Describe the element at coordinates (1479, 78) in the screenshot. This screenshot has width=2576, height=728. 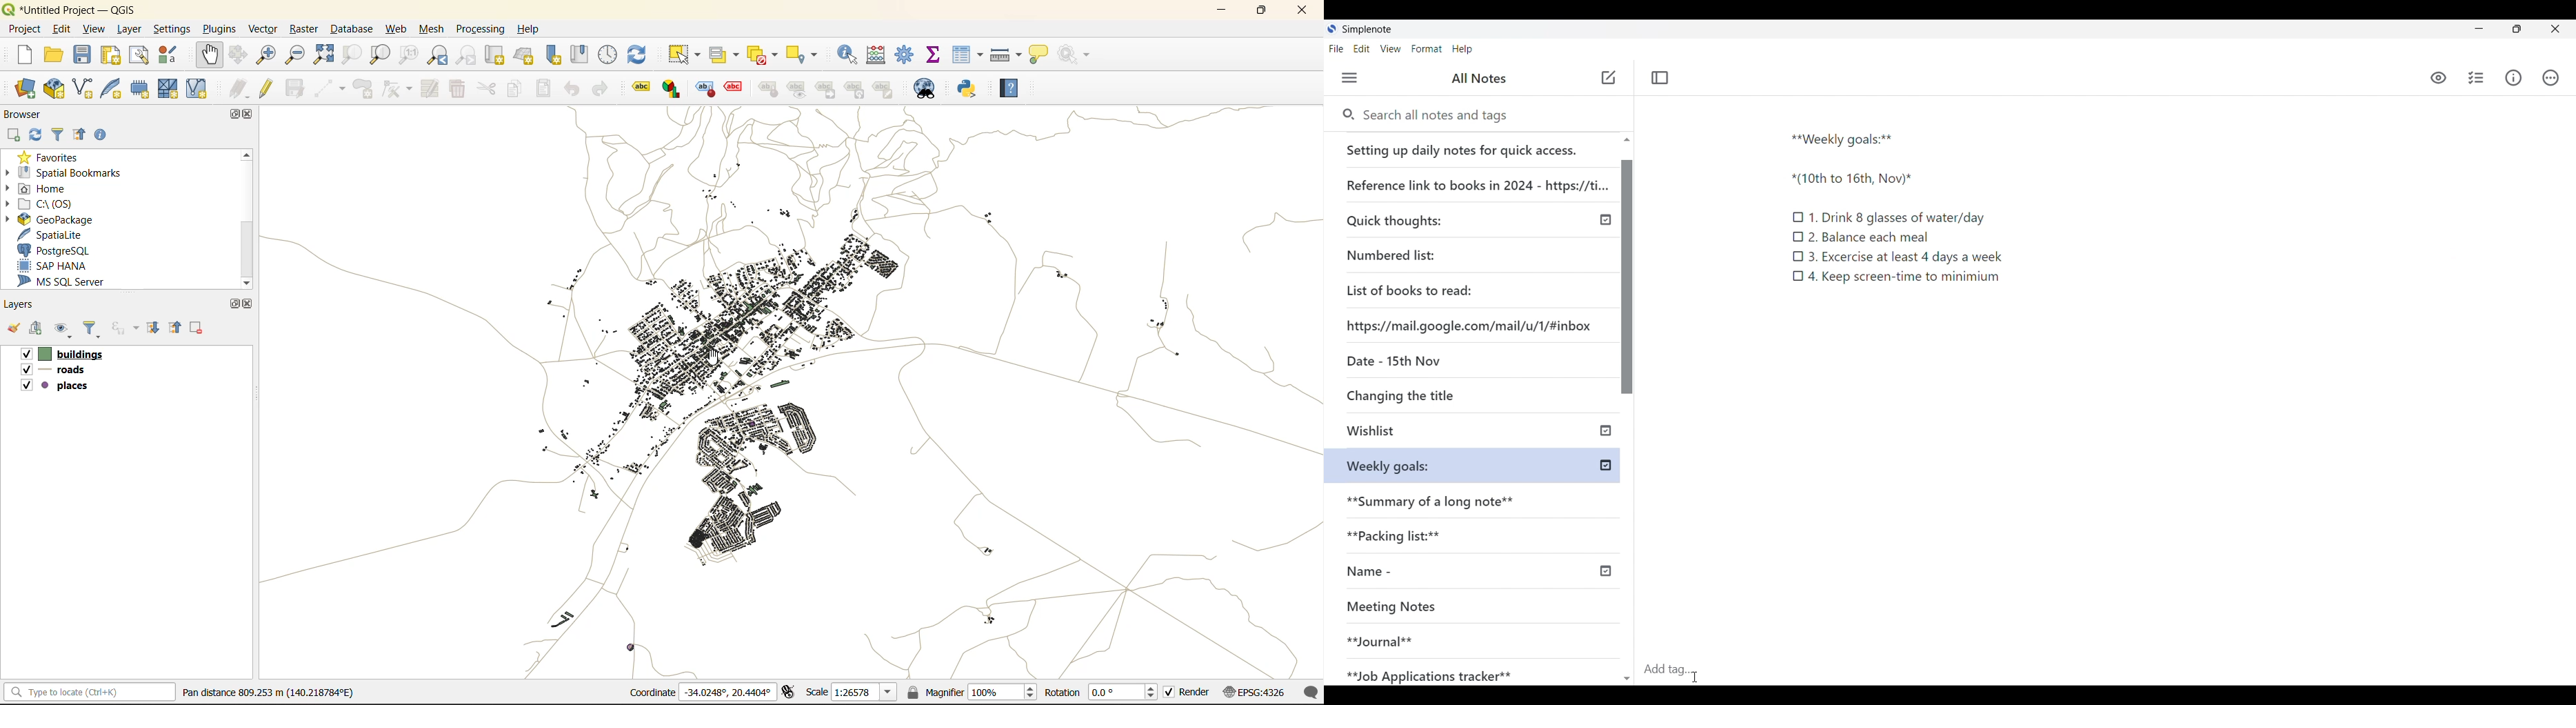
I see `All notes` at that location.